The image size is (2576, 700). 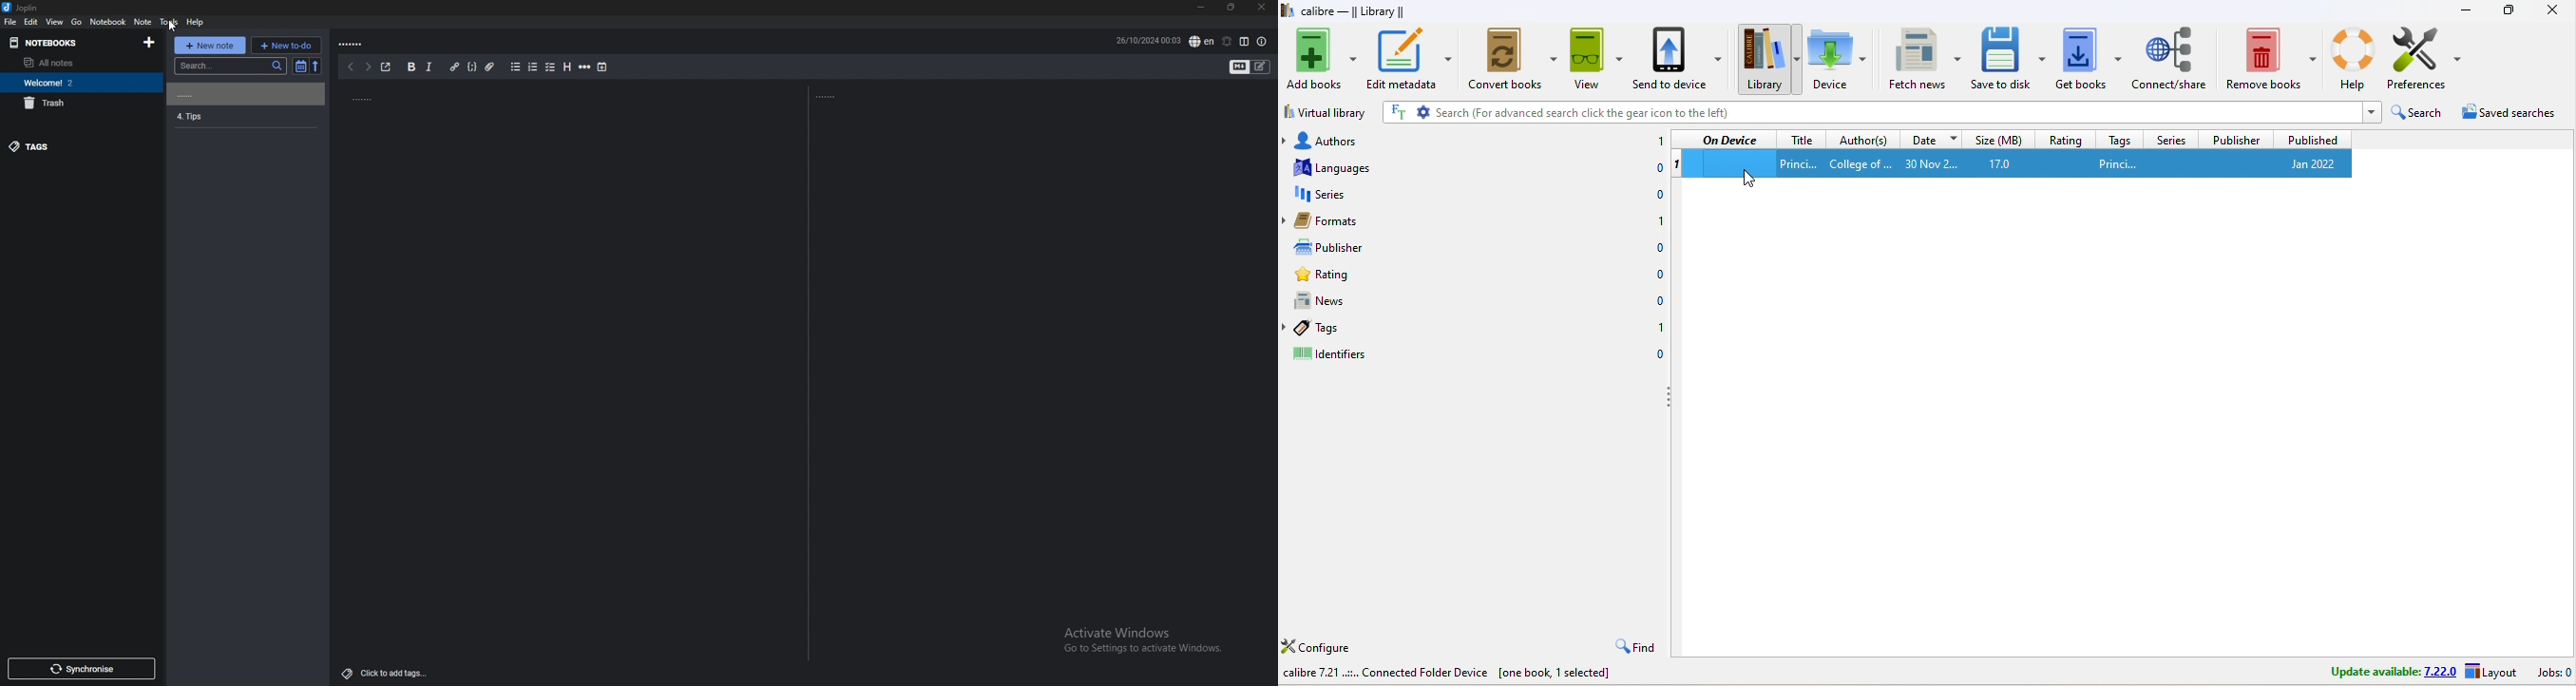 I want to click on authors, so click(x=1330, y=138).